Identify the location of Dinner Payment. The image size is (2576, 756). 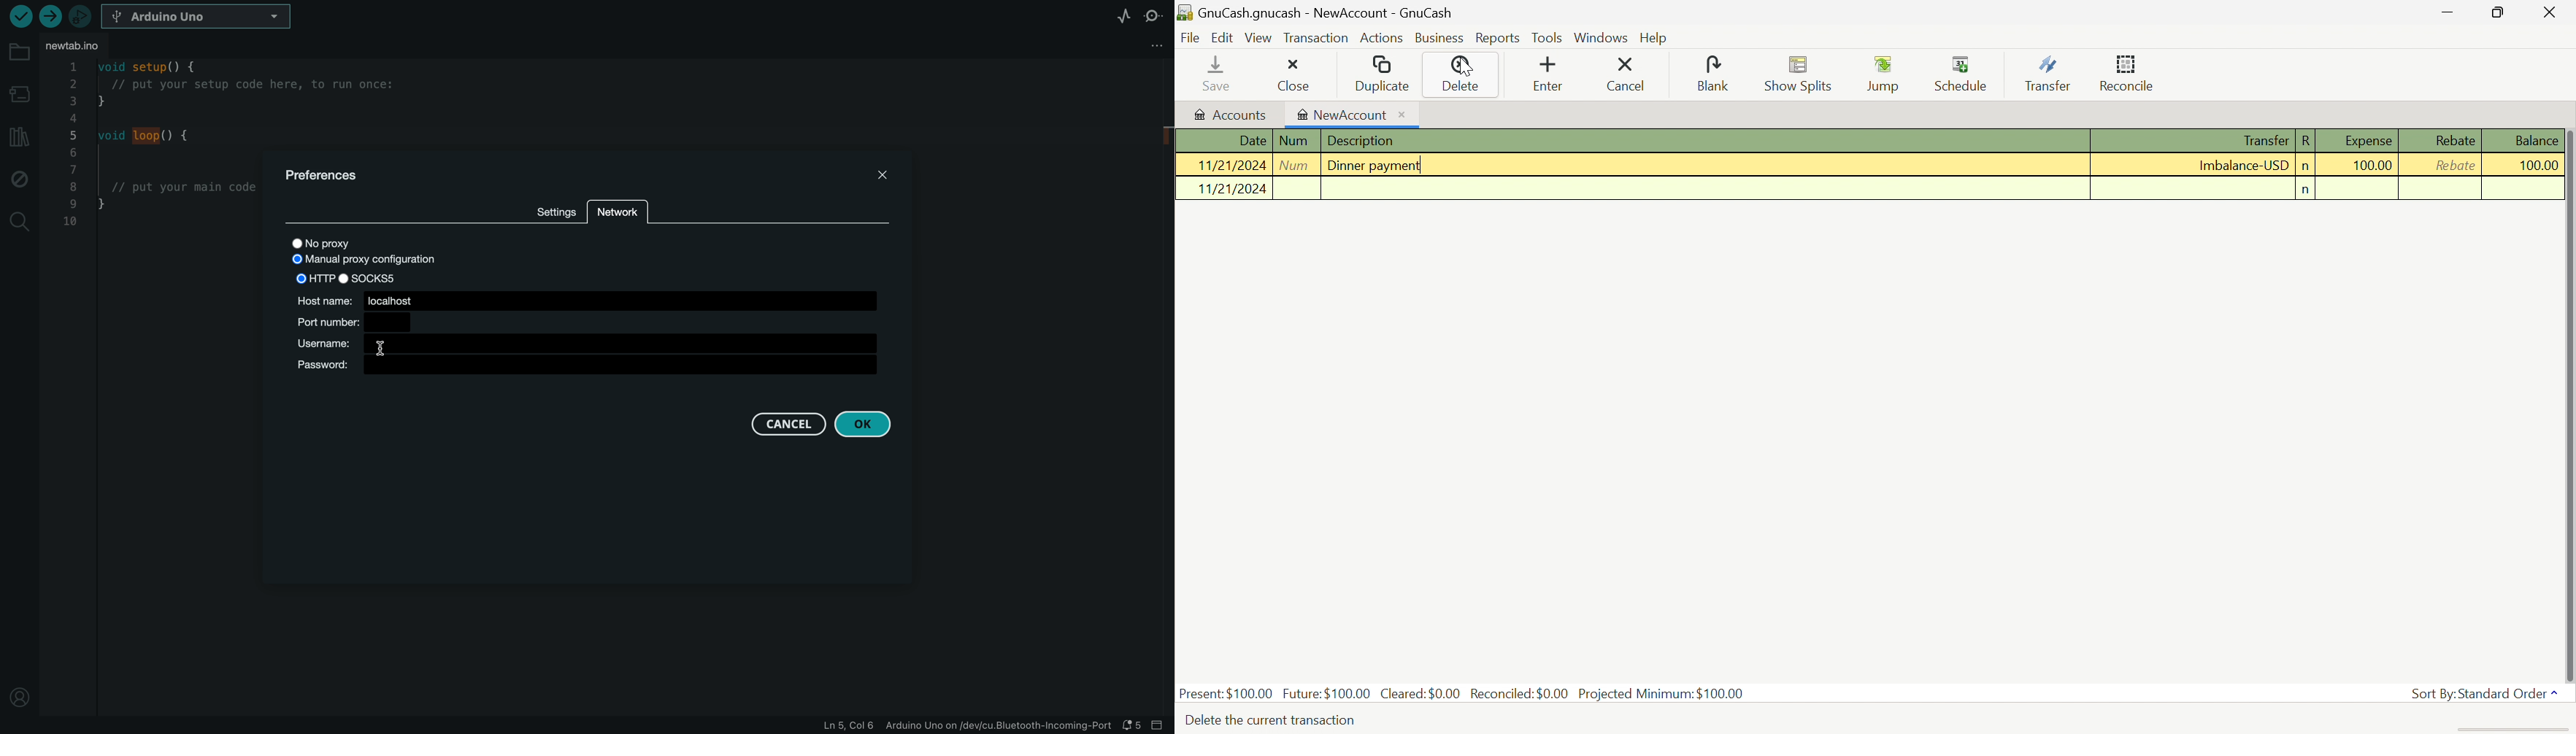
(1373, 167).